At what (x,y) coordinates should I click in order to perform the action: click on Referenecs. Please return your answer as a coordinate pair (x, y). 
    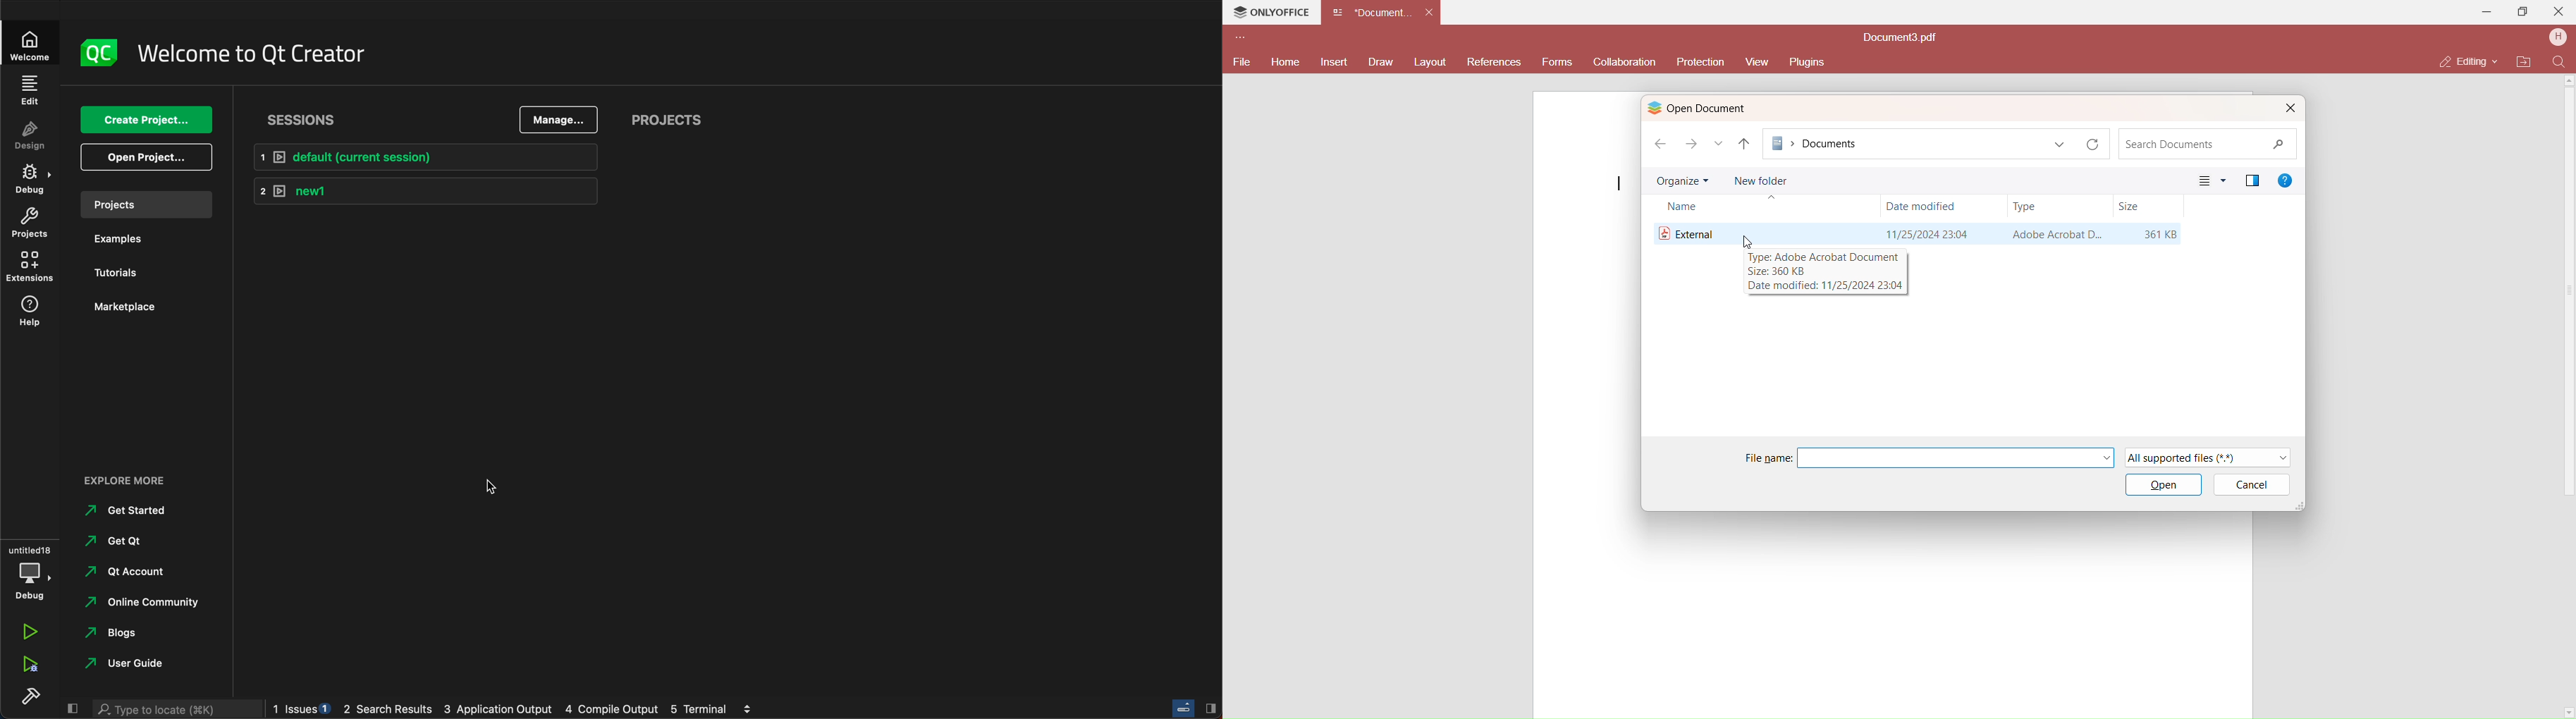
    Looking at the image, I should click on (1494, 63).